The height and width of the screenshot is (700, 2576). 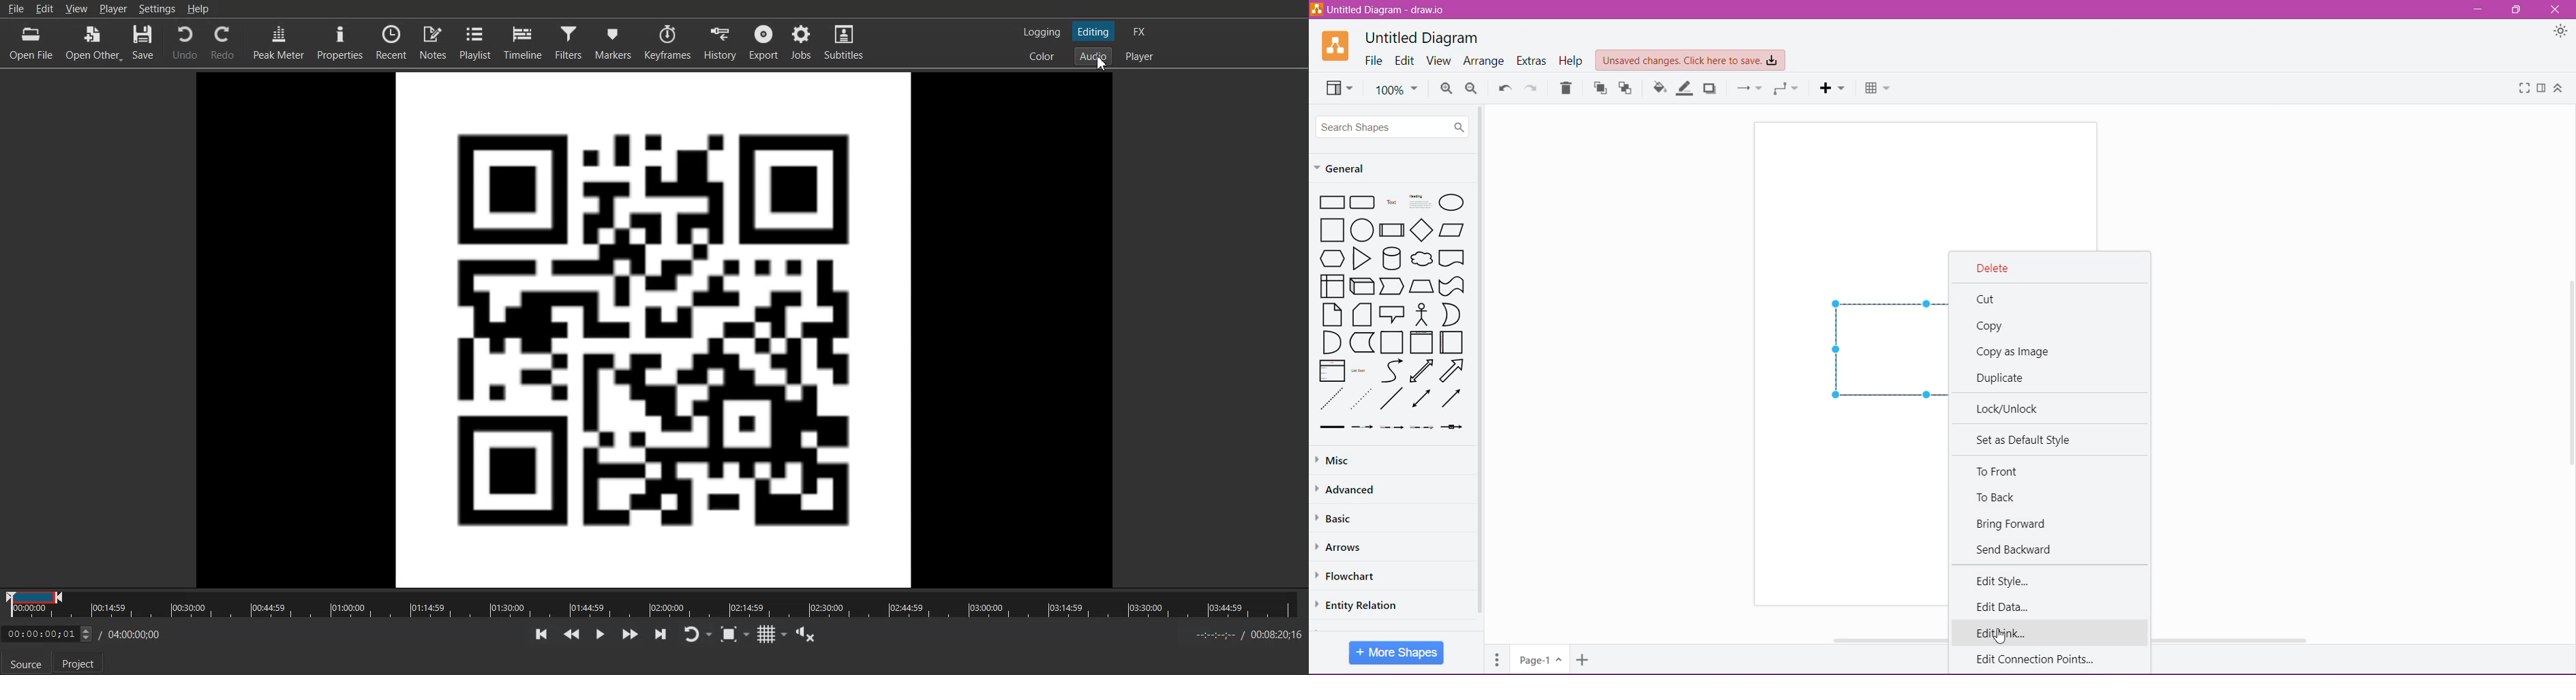 I want to click on Subtitles, so click(x=844, y=42).